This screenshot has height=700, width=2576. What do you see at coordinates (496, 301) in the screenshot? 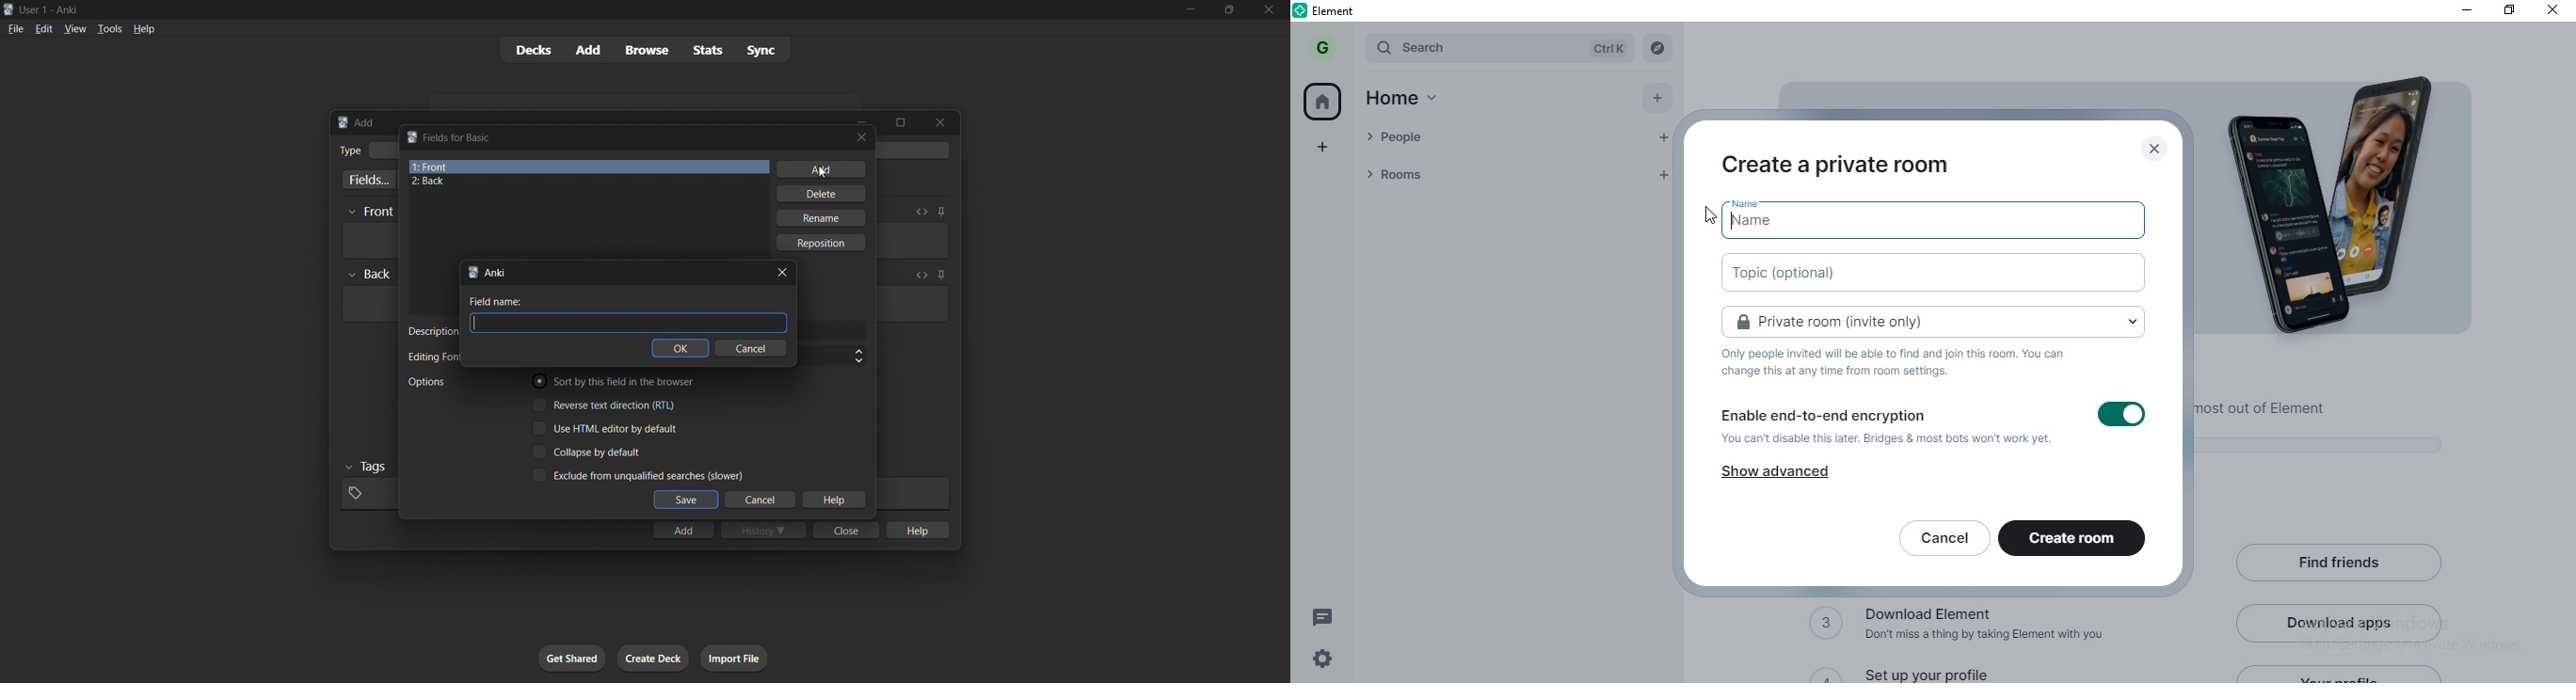
I see `Text` at bounding box center [496, 301].